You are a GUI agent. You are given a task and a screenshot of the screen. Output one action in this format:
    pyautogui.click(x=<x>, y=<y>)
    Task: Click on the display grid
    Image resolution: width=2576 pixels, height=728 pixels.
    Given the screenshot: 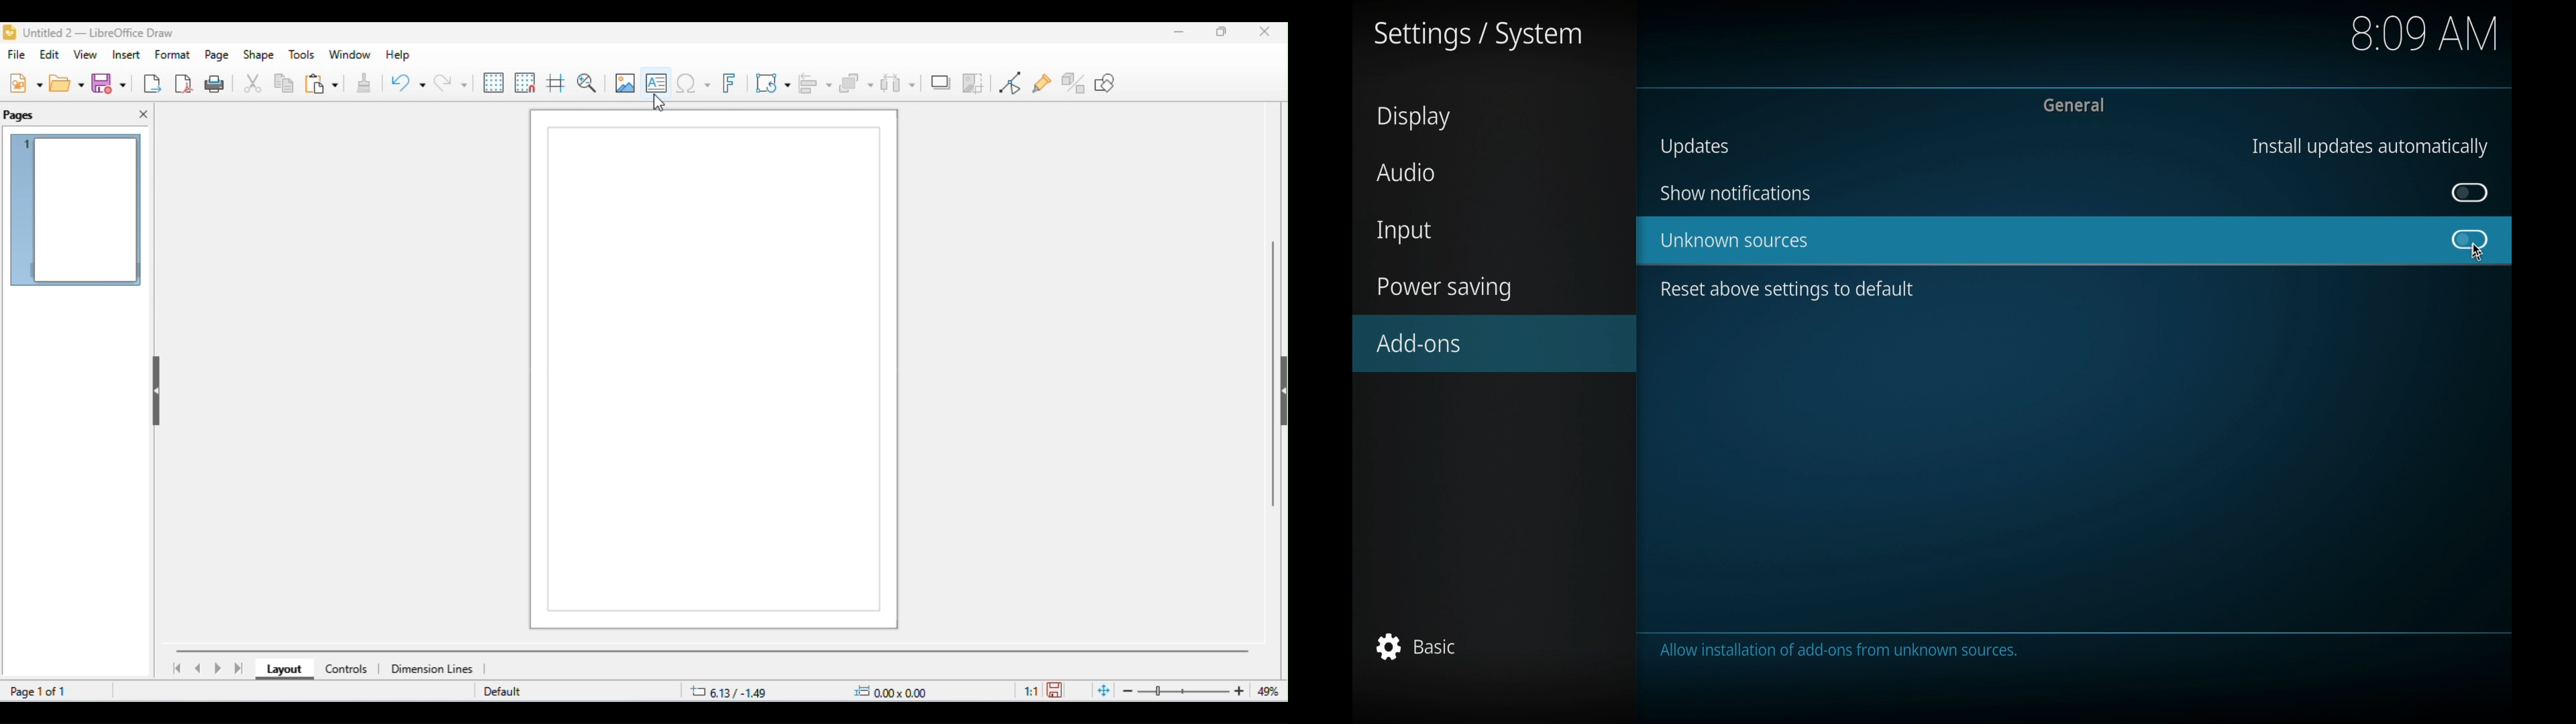 What is the action you would take?
    pyautogui.click(x=494, y=83)
    